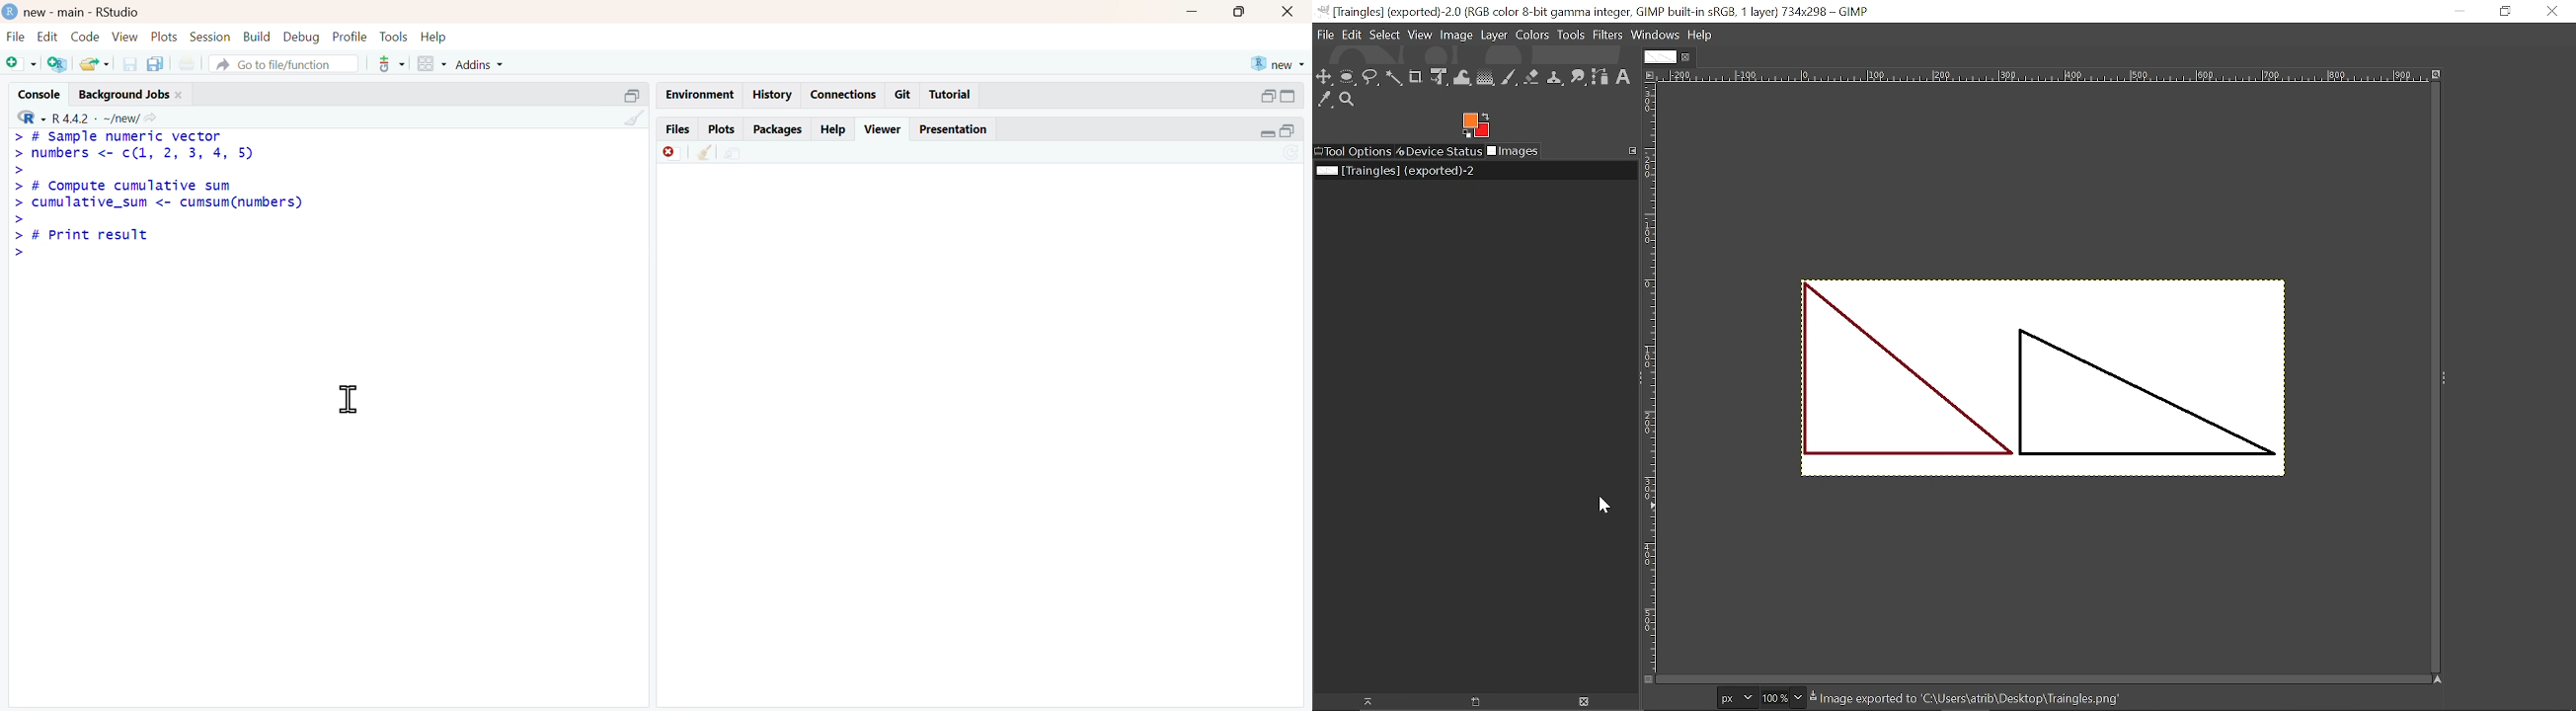  I want to click on Current window, so click(1596, 11).